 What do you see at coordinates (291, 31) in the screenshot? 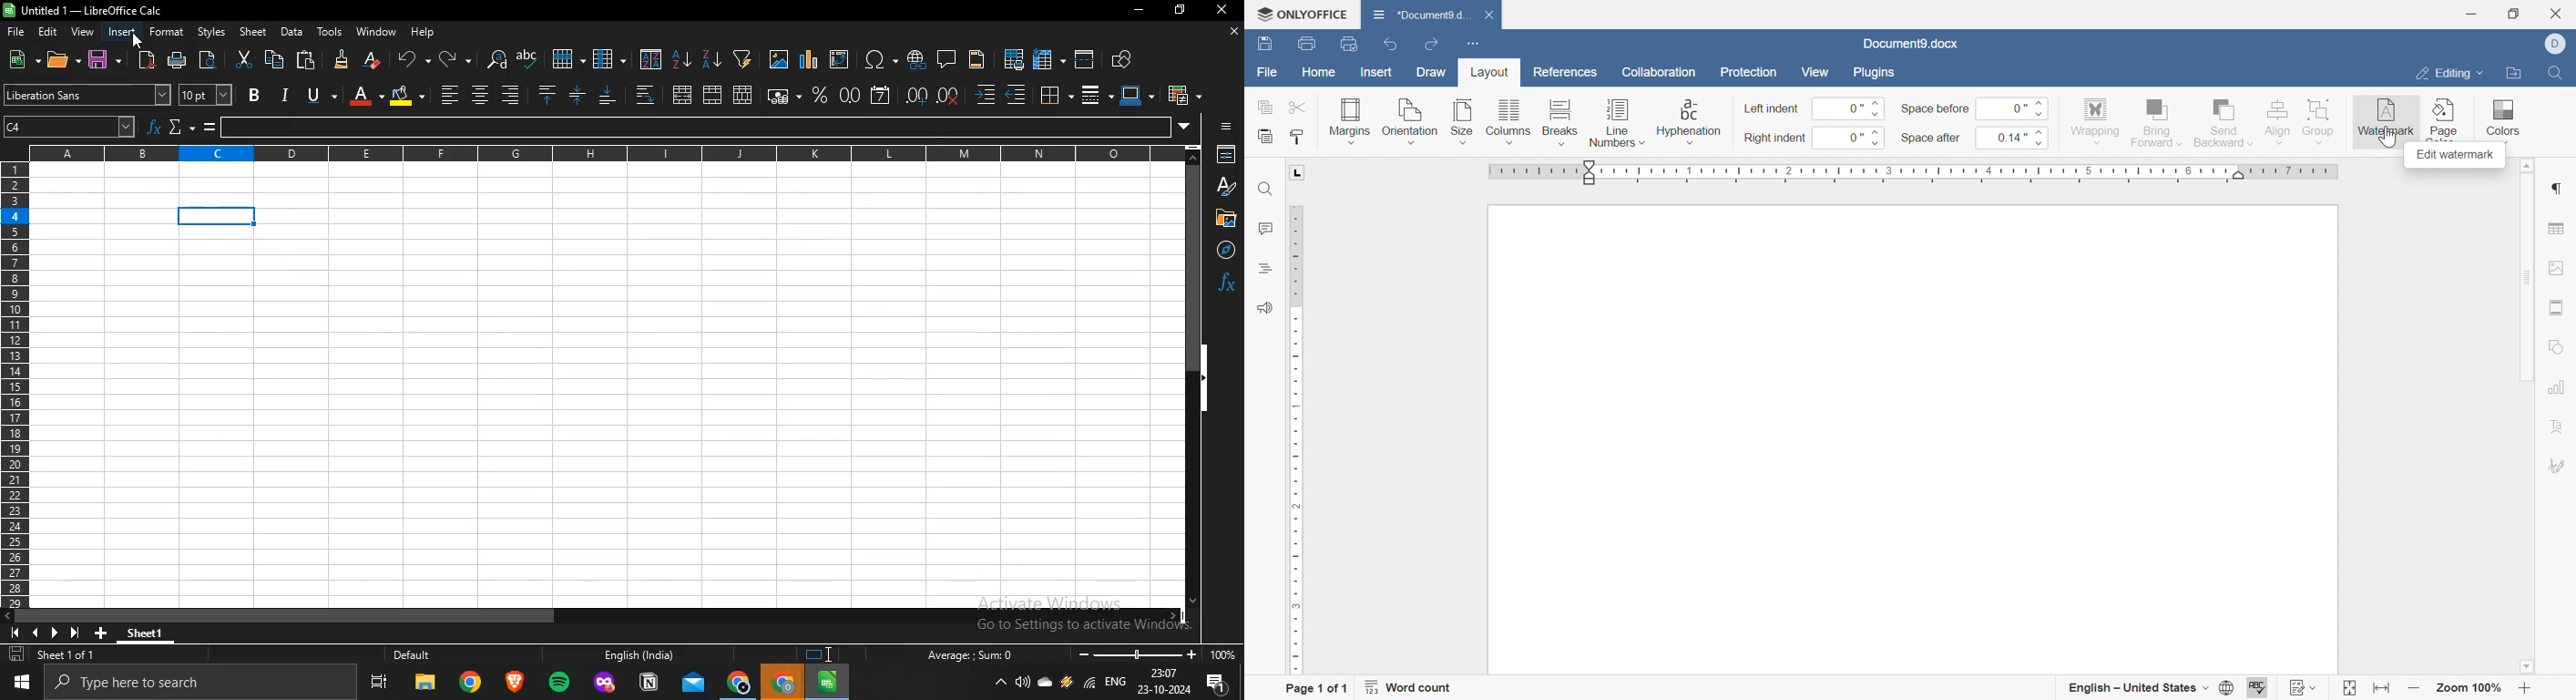
I see `data` at bounding box center [291, 31].